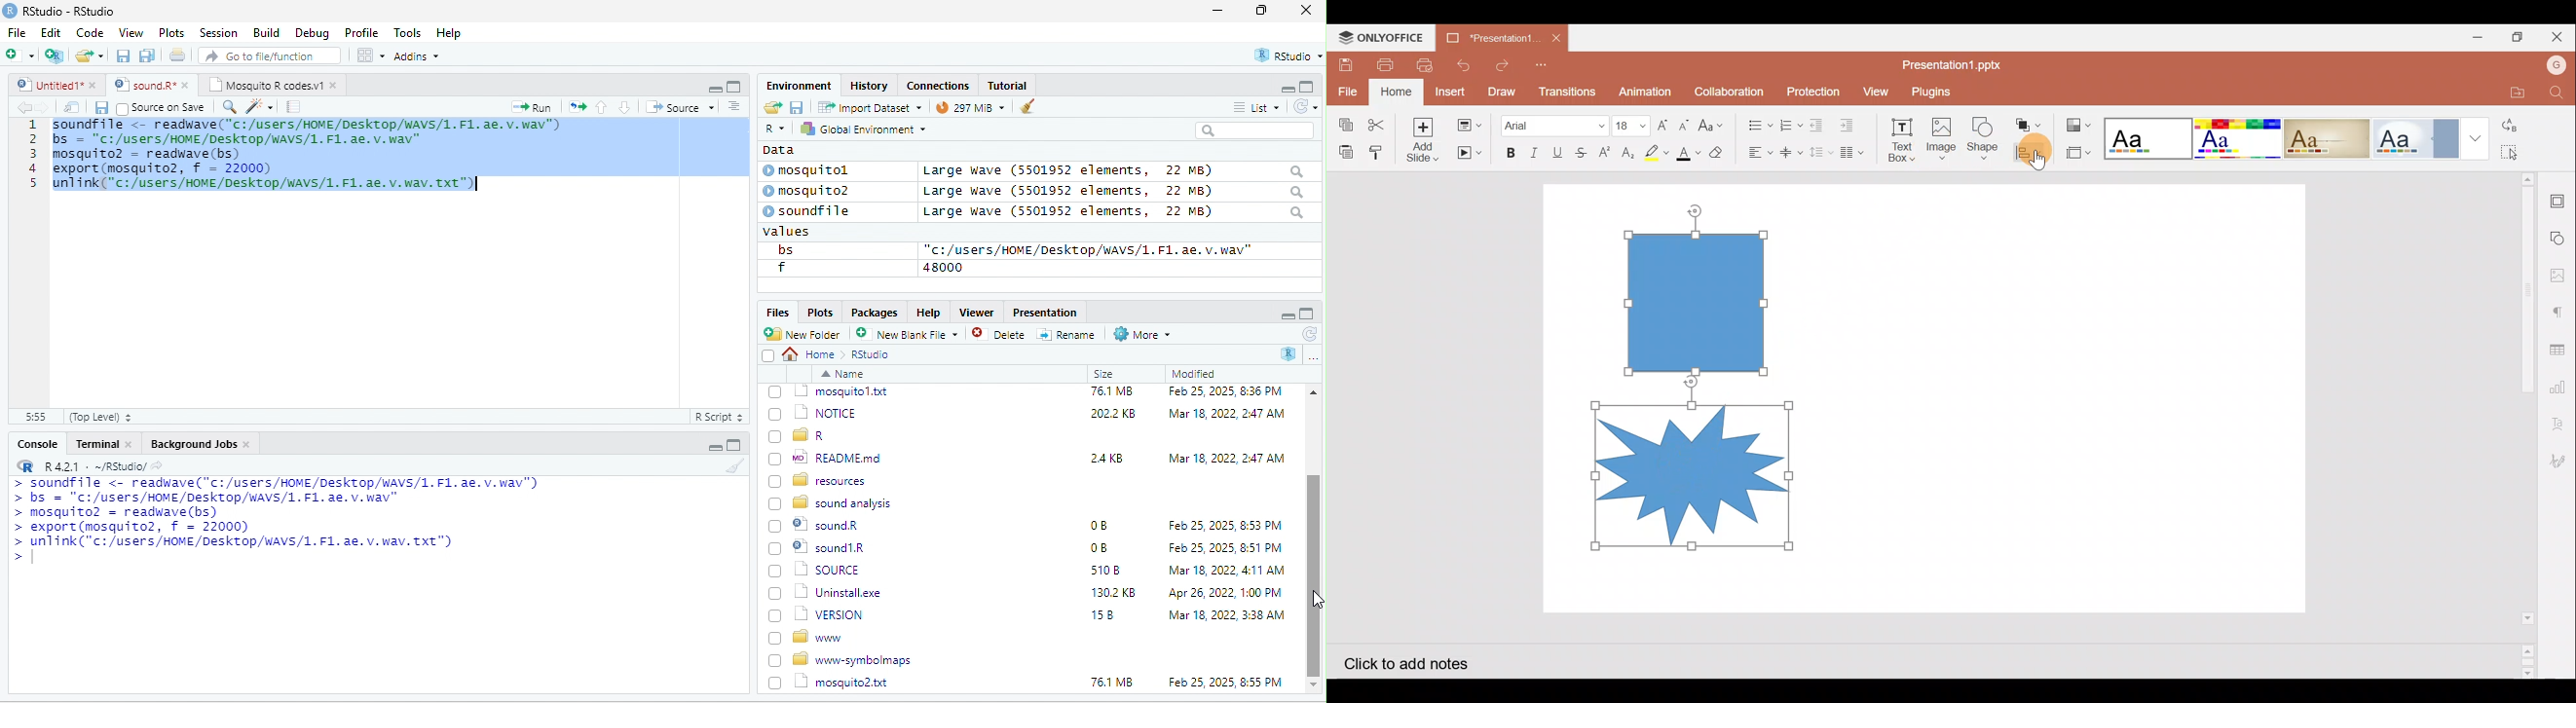 This screenshot has width=2576, height=728. What do you see at coordinates (62, 10) in the screenshot?
I see `RStudio` at bounding box center [62, 10].